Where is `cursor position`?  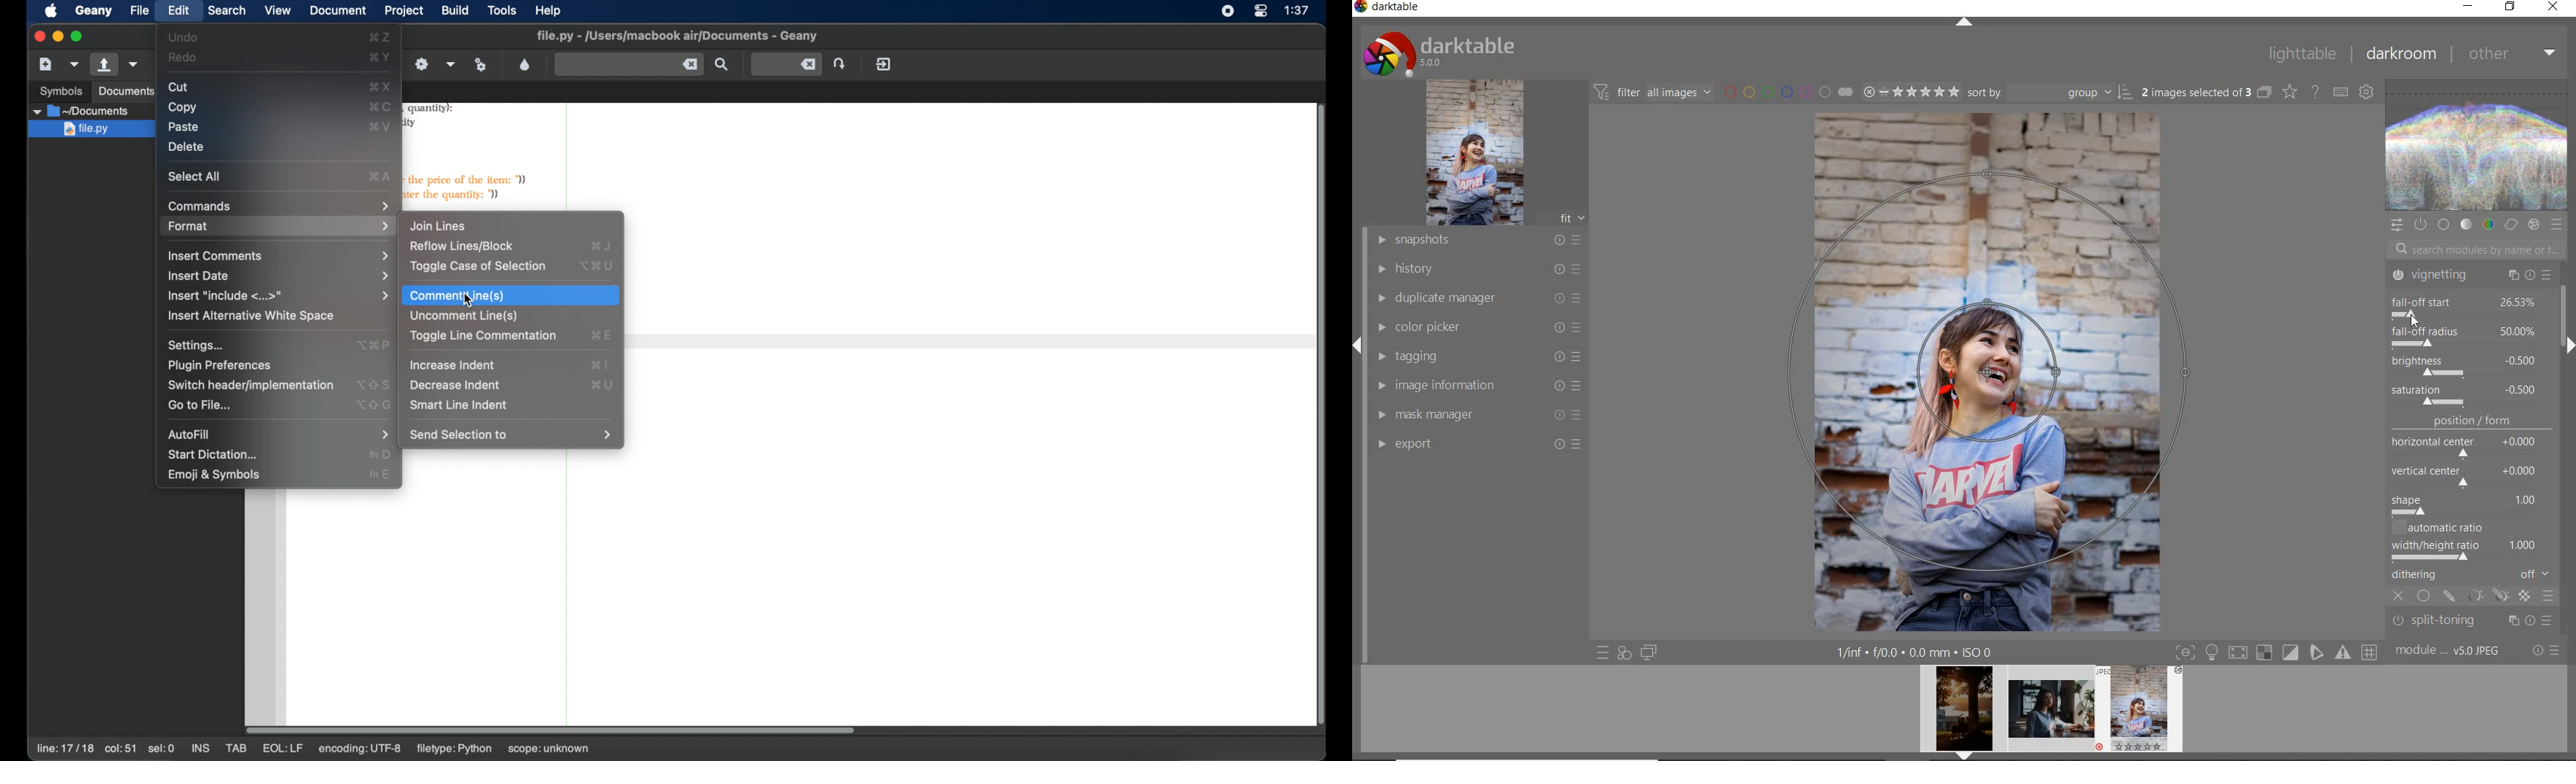 cursor position is located at coordinates (2415, 319).